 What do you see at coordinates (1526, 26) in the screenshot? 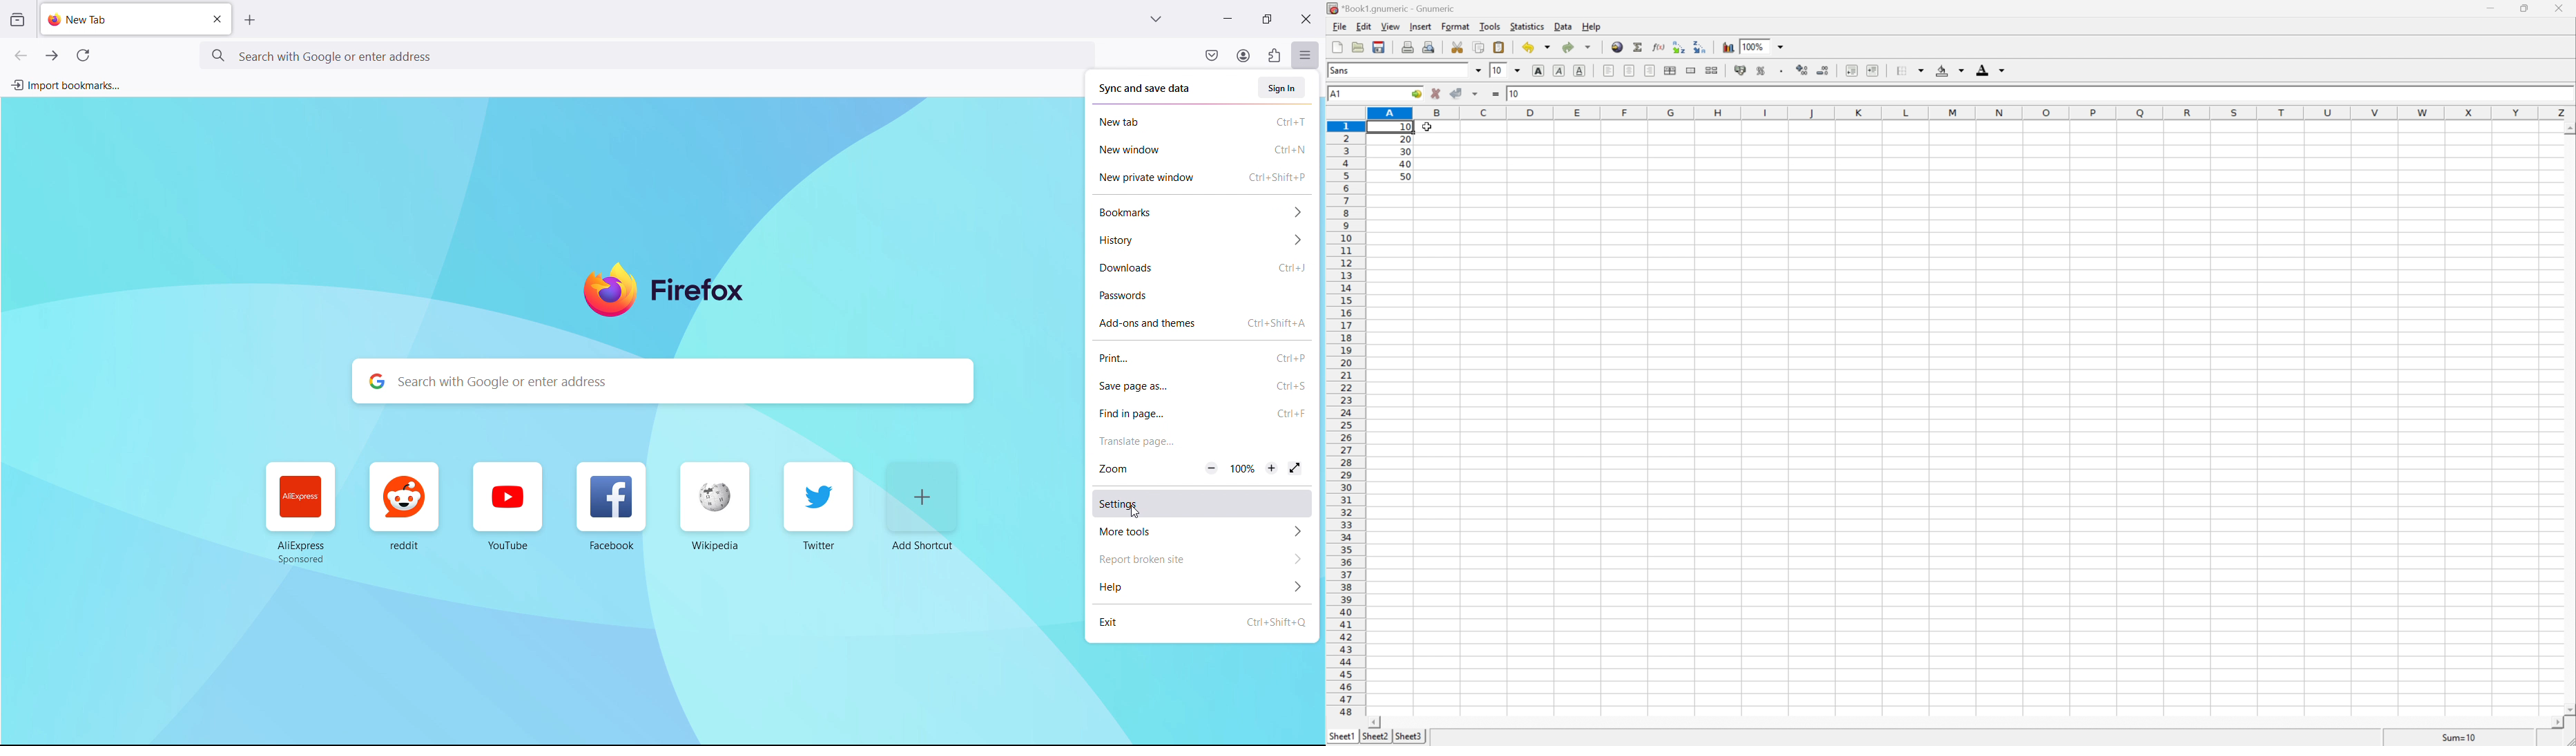
I see `Statistics` at bounding box center [1526, 26].